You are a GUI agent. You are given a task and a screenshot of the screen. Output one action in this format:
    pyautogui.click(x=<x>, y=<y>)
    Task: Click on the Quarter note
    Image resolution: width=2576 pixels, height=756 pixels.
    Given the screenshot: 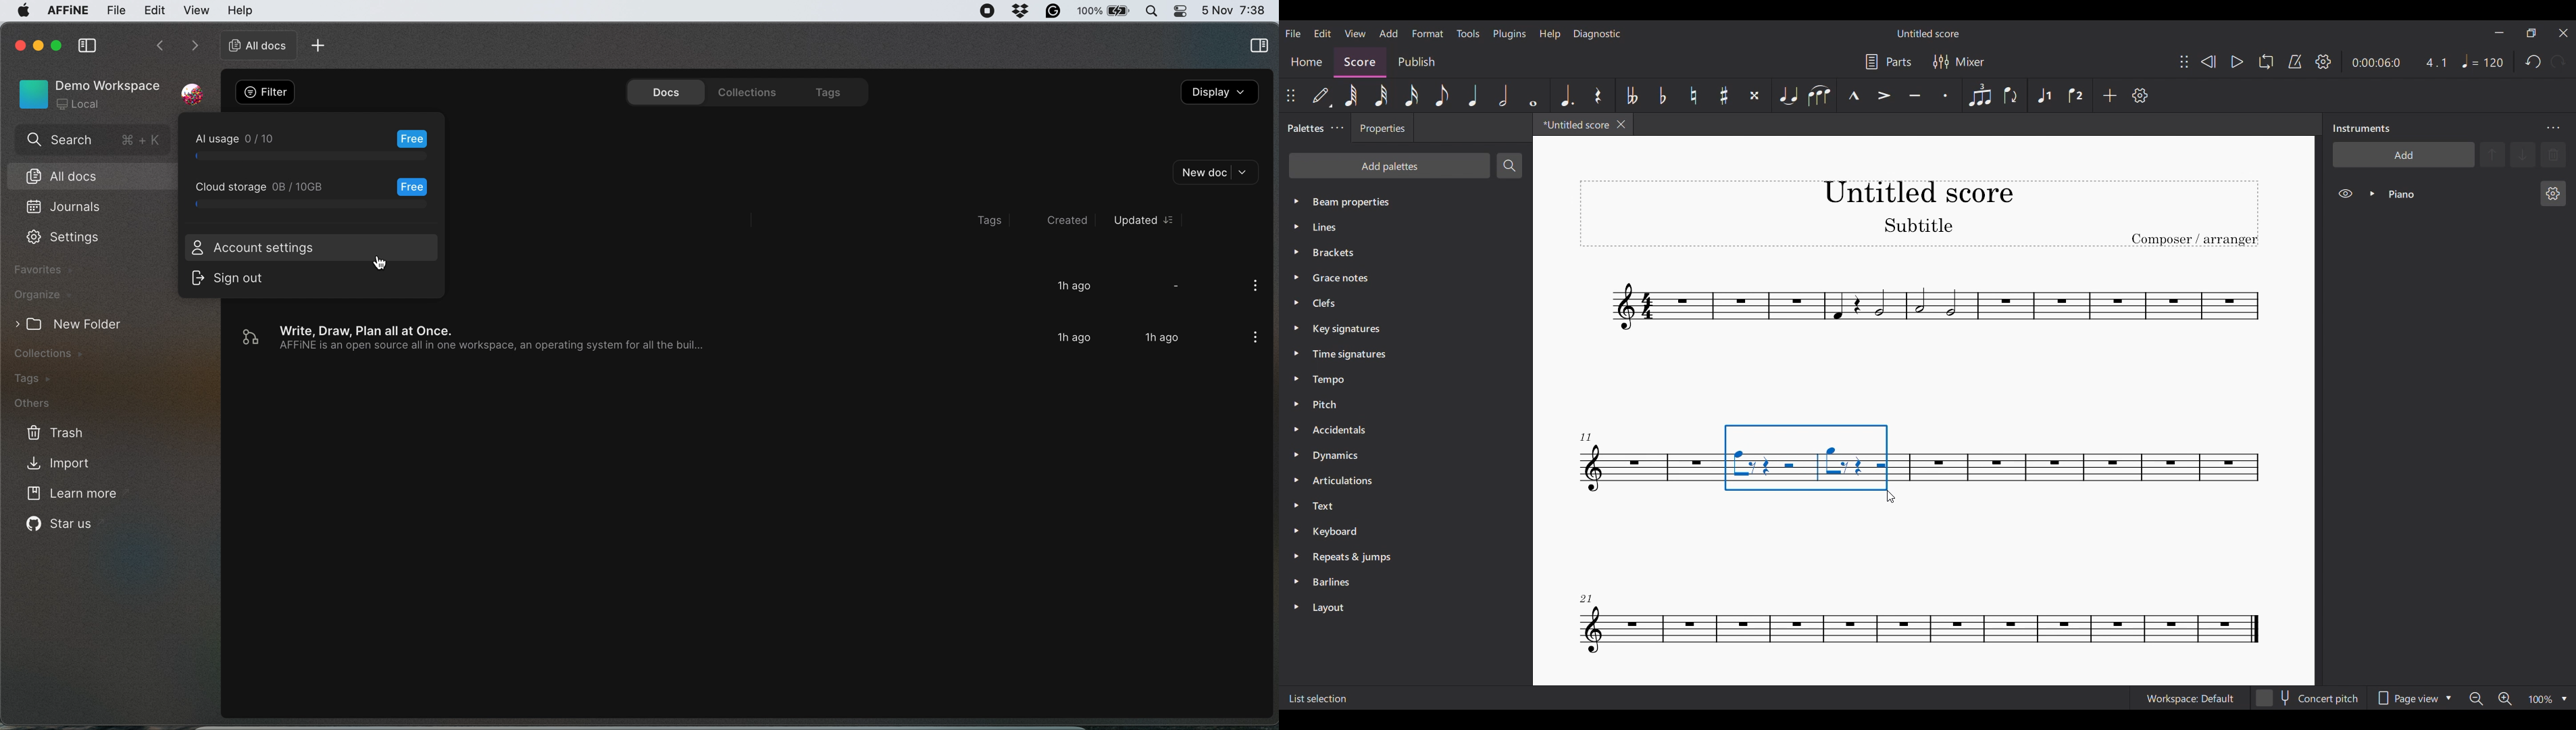 What is the action you would take?
    pyautogui.click(x=1473, y=95)
    